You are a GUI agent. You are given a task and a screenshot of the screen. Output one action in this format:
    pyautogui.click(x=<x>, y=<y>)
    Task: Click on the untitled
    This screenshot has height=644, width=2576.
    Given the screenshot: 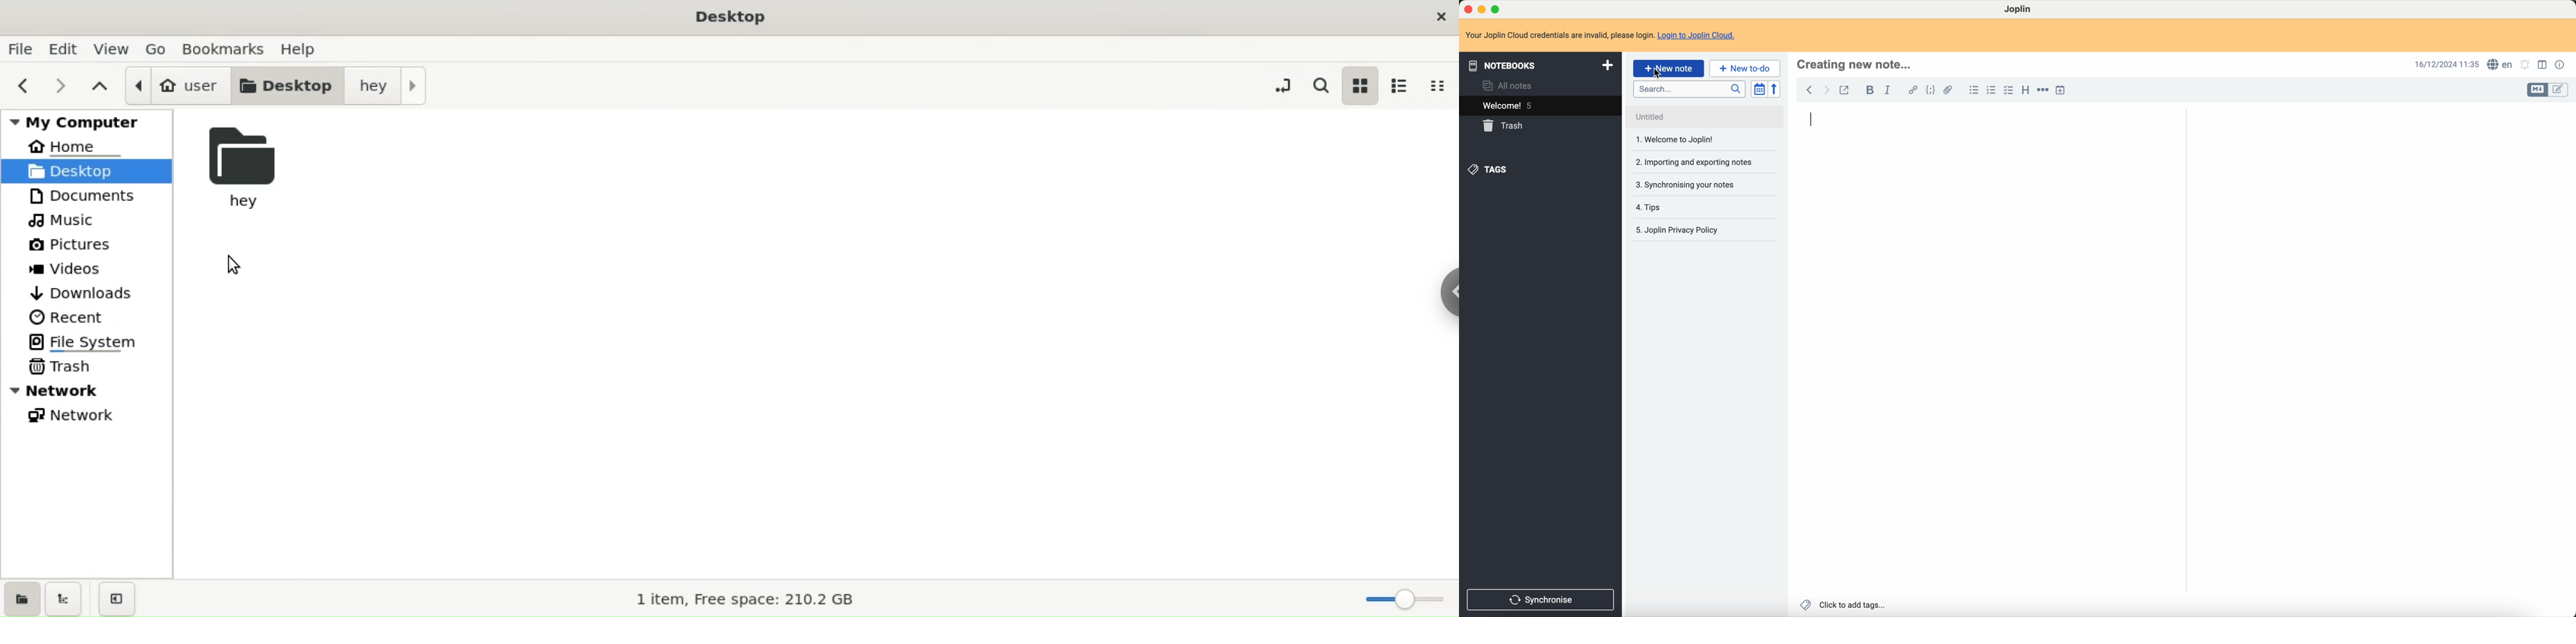 What is the action you would take?
    pyautogui.click(x=1670, y=117)
    